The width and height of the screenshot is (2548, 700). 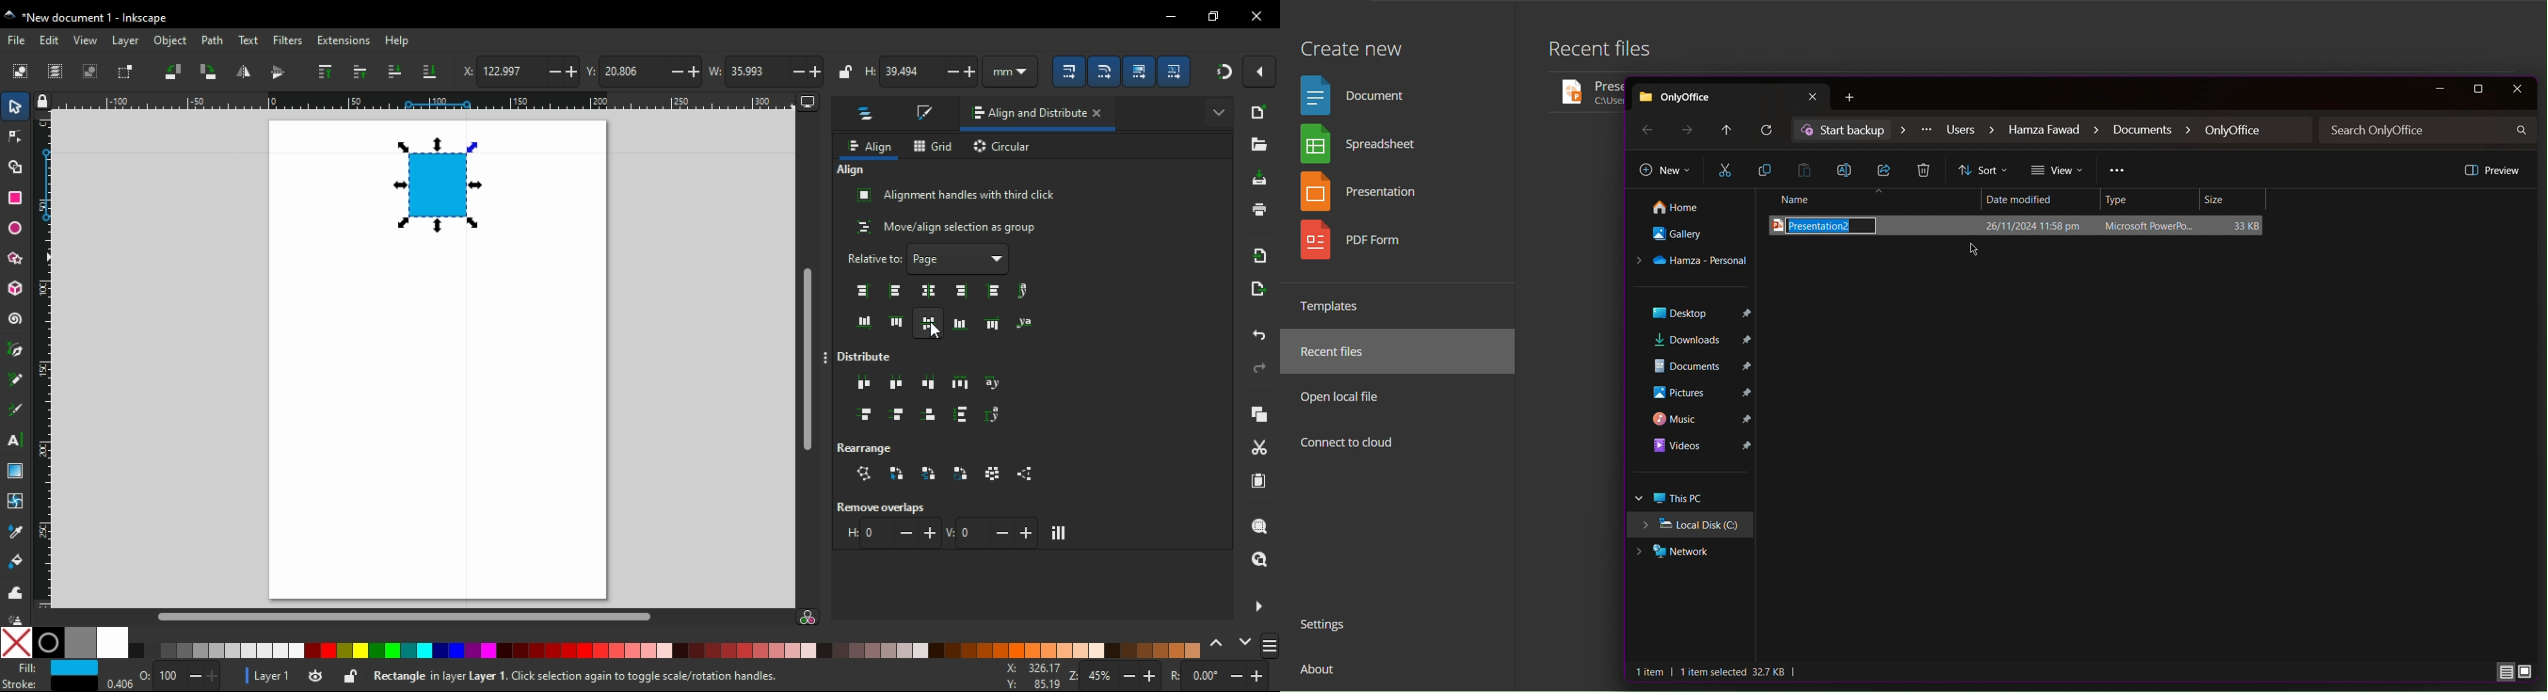 What do you see at coordinates (1030, 675) in the screenshot?
I see `cursor coordinates` at bounding box center [1030, 675].